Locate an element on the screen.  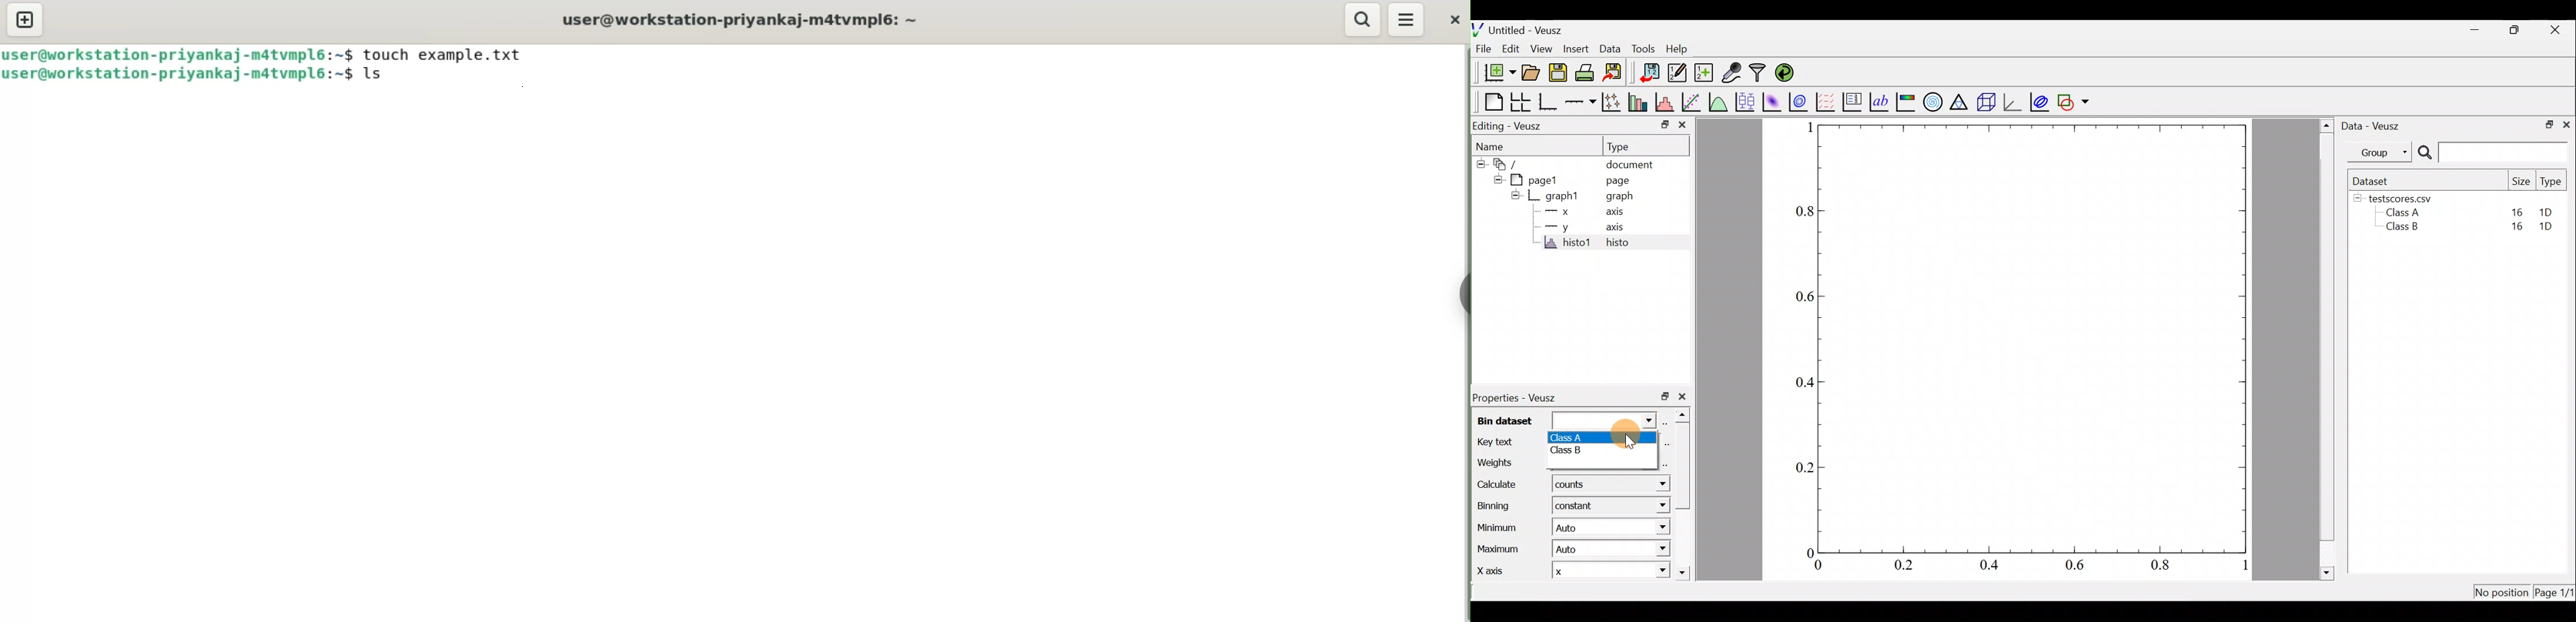
Class A is located at coordinates (2406, 212).